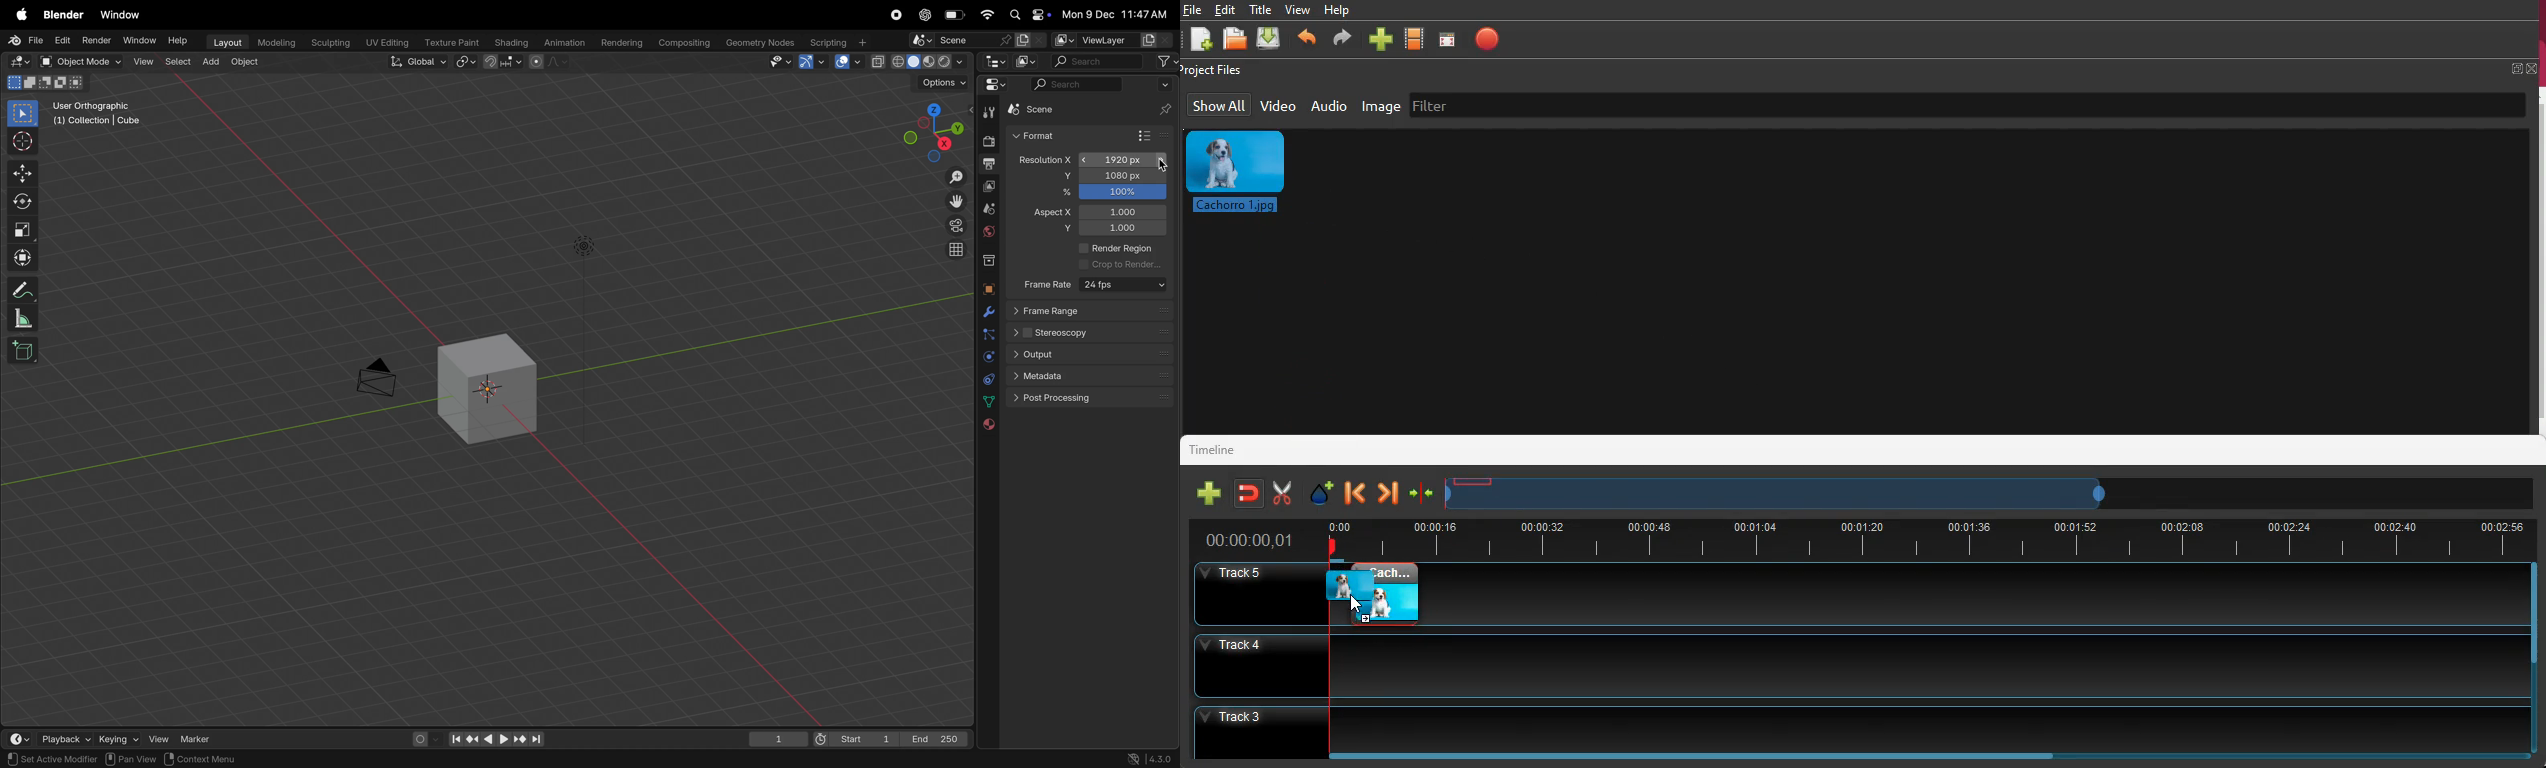  What do you see at coordinates (1247, 493) in the screenshot?
I see `join` at bounding box center [1247, 493].